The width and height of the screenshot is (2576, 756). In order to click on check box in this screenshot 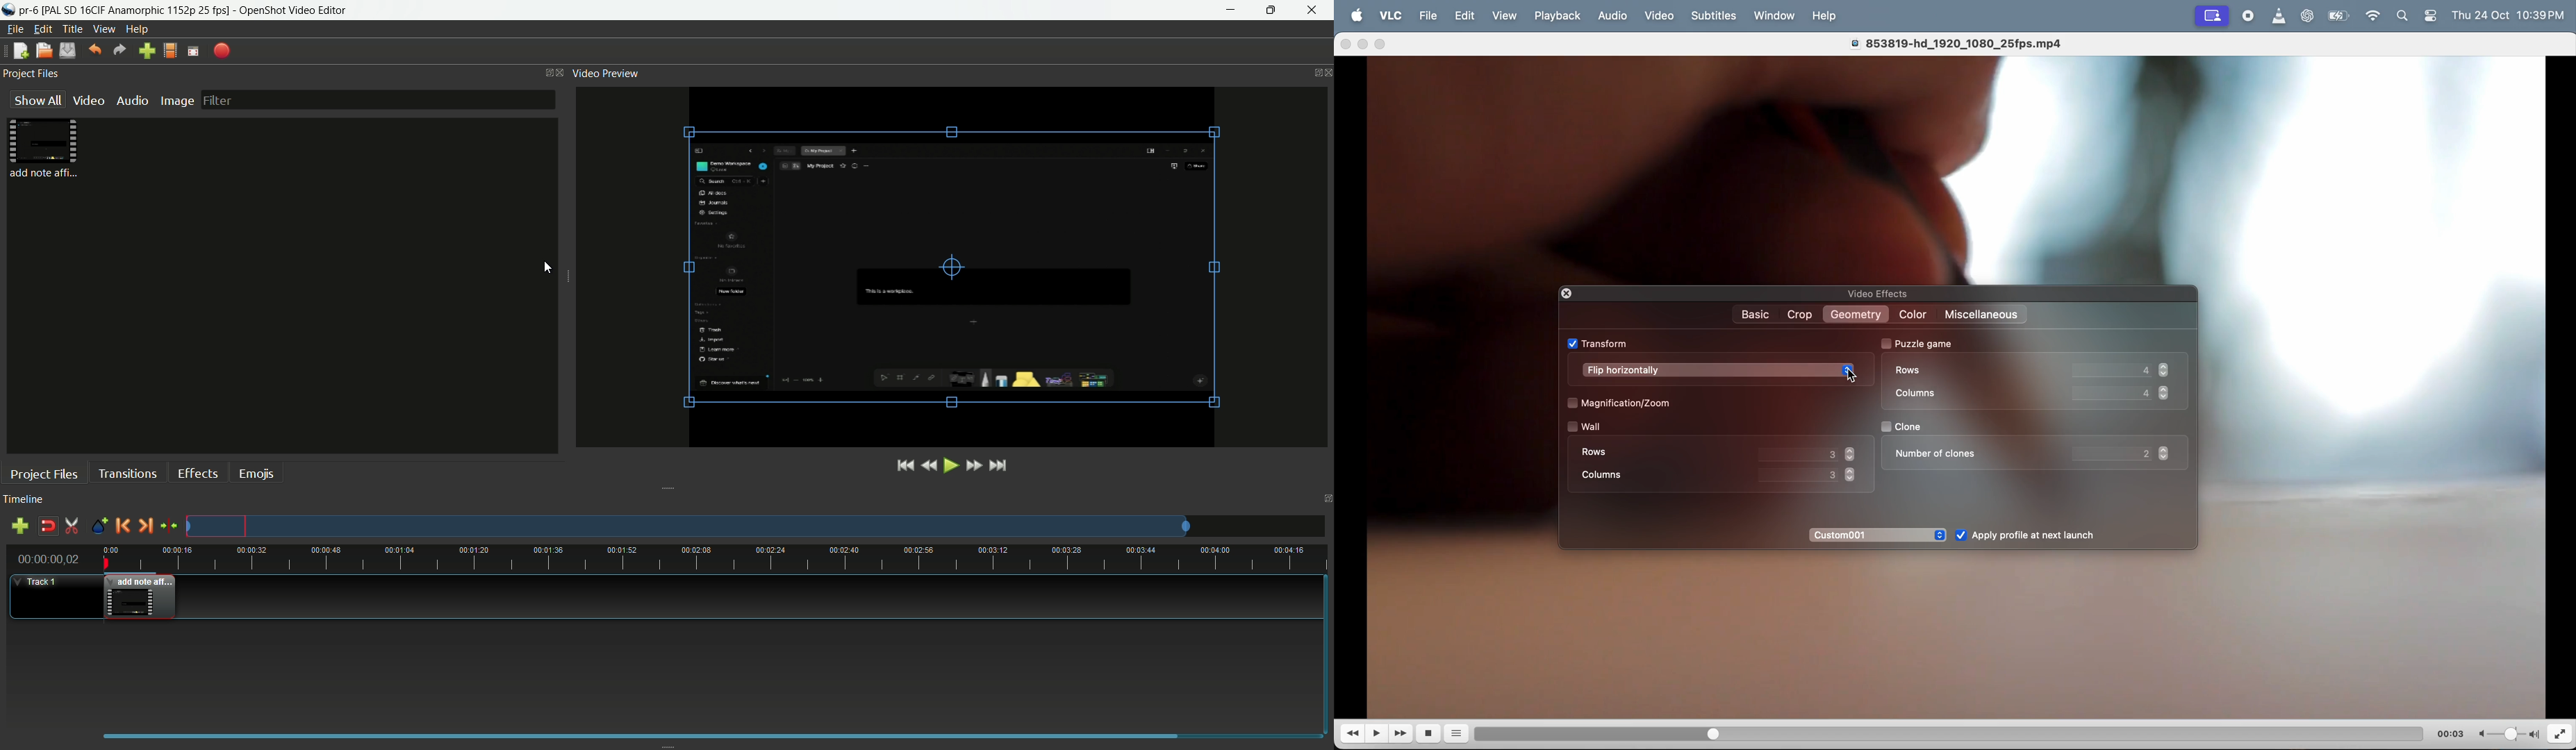, I will do `click(1886, 427)`.